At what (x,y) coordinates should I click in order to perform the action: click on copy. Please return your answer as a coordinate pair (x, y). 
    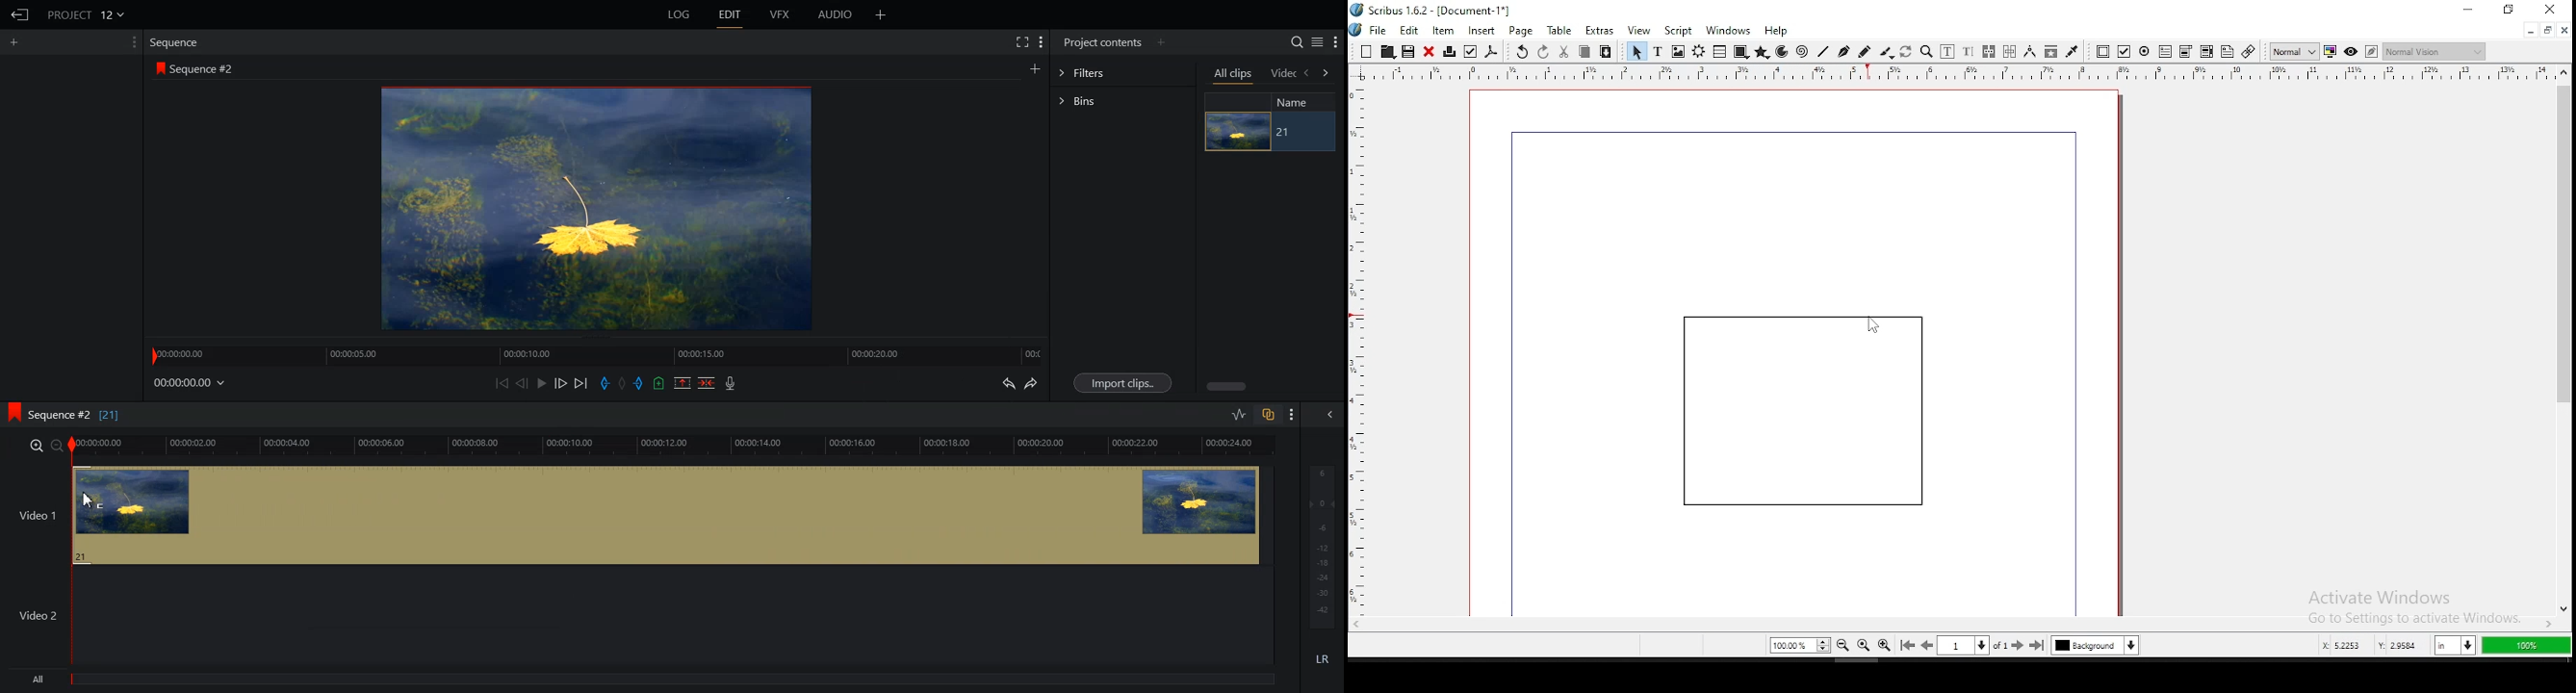
    Looking at the image, I should click on (1584, 52).